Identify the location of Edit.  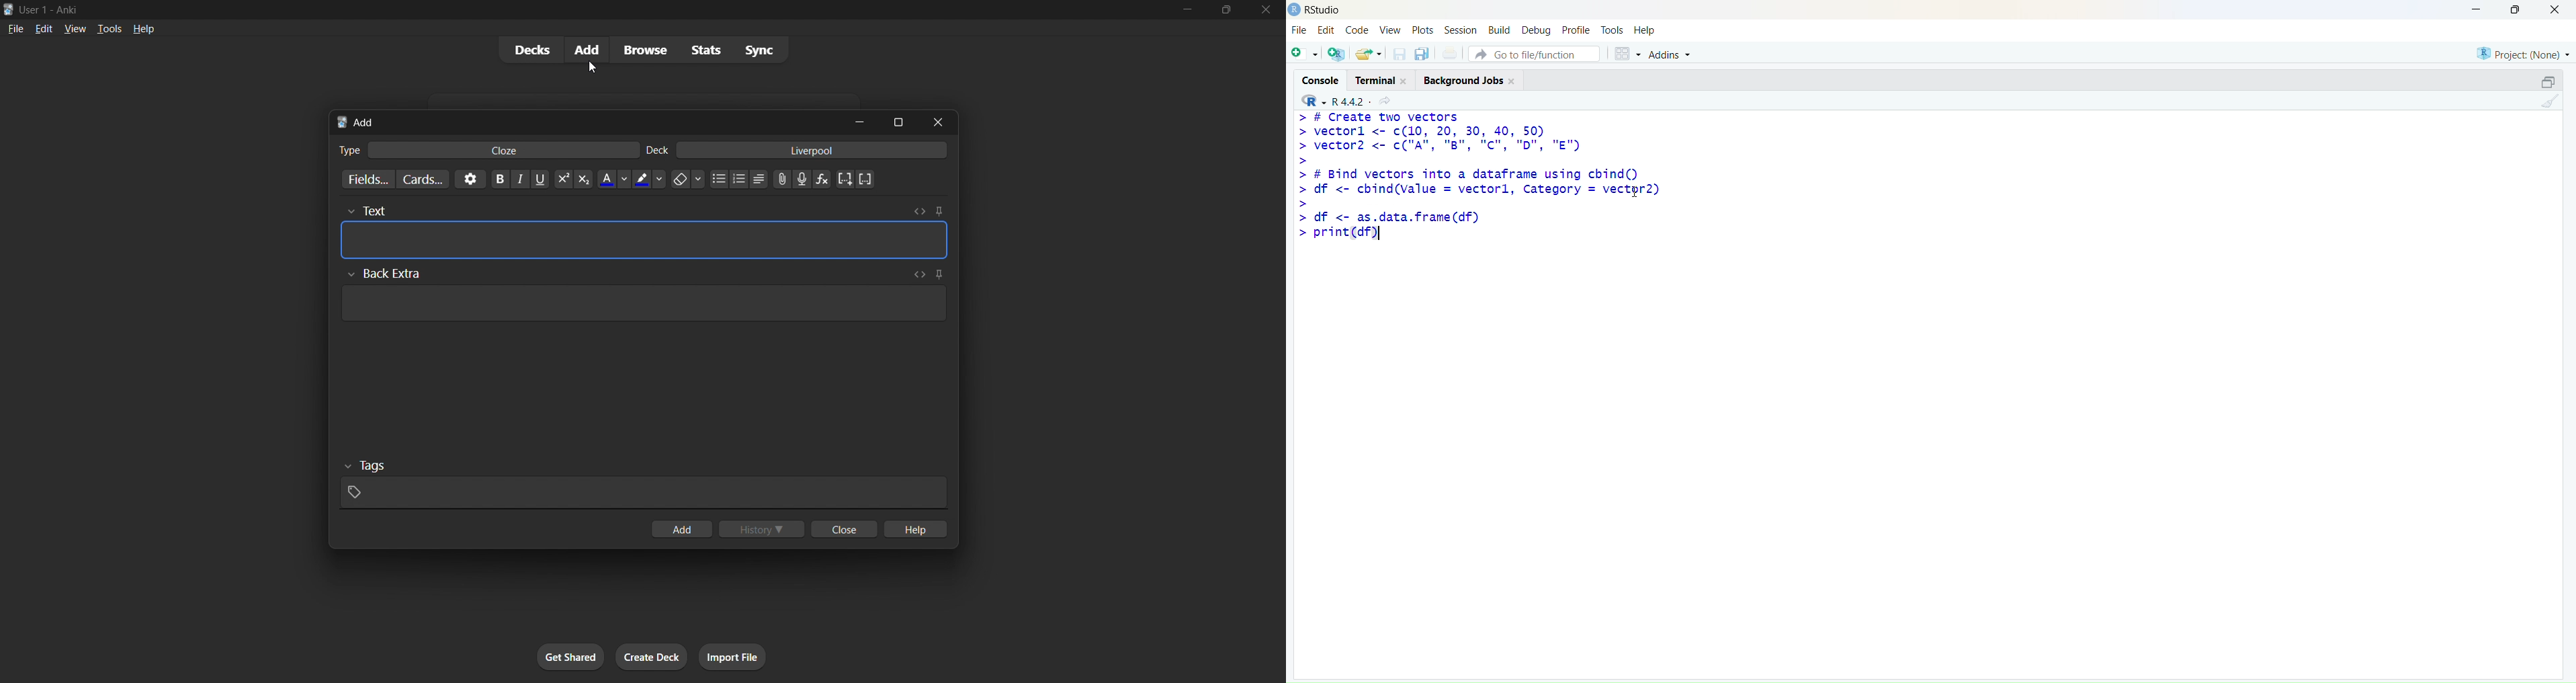
(1327, 30).